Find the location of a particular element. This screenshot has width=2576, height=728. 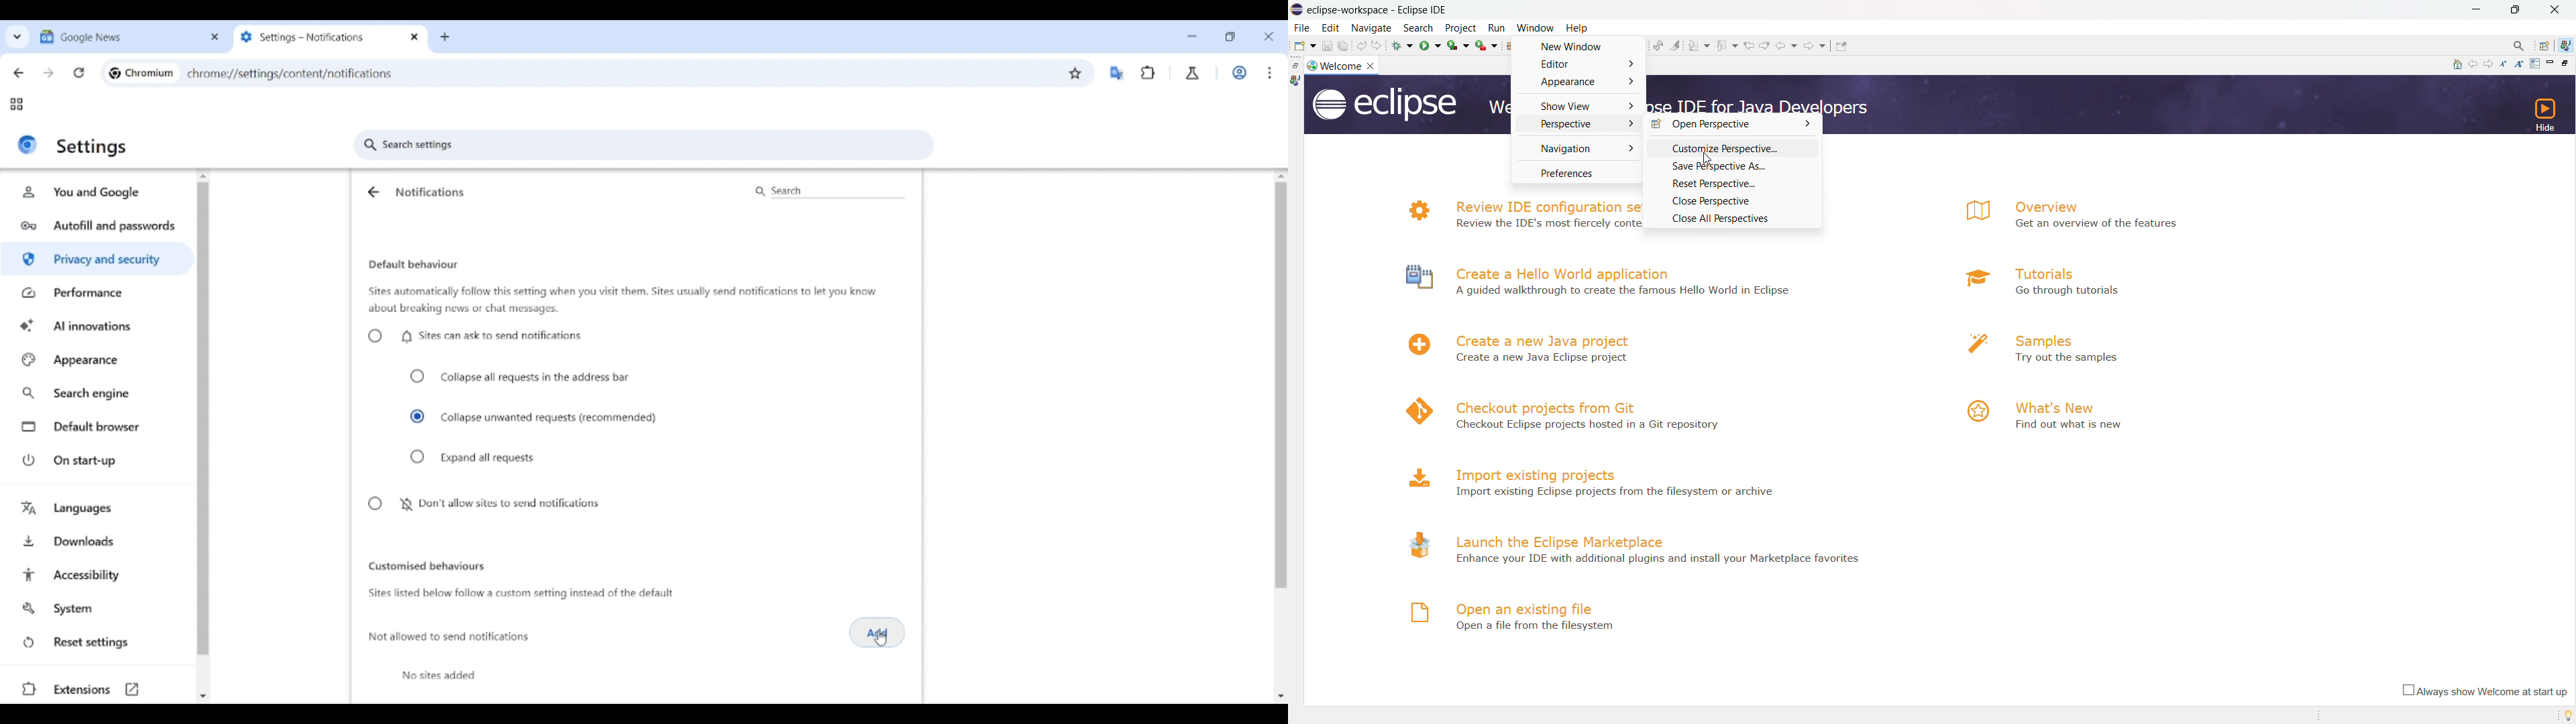

Tab 1 is located at coordinates (119, 36).